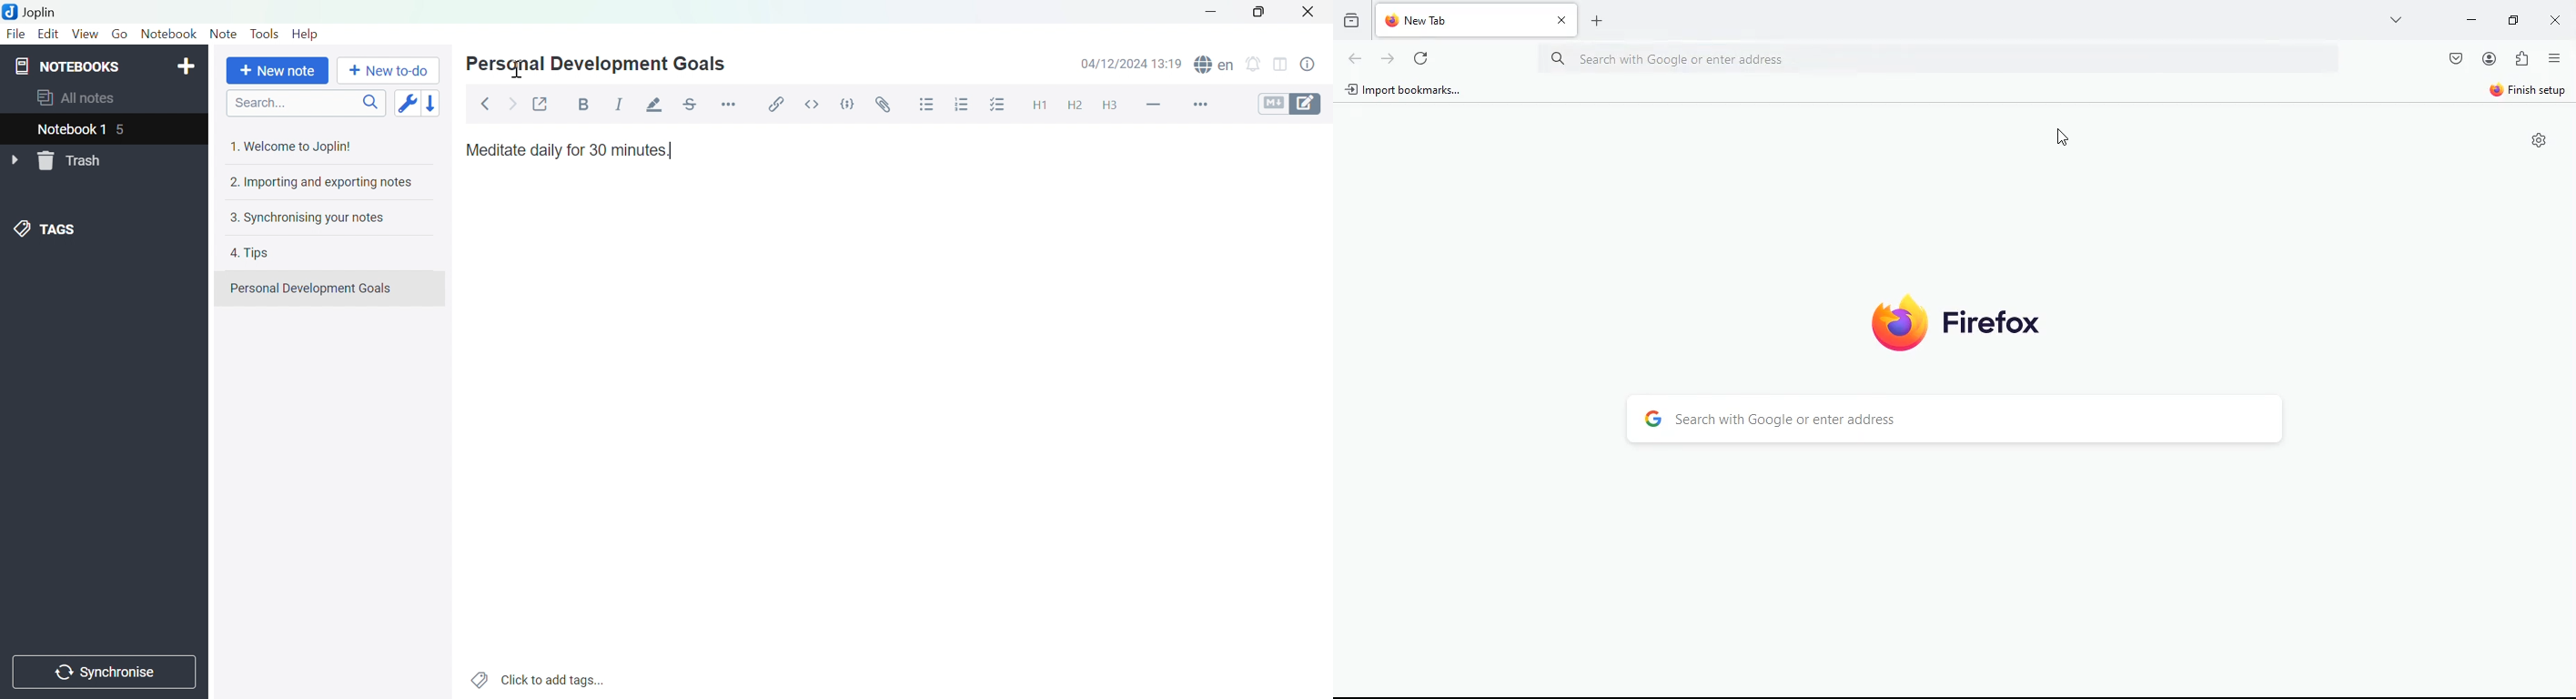 The image size is (2576, 700). Describe the element at coordinates (266, 33) in the screenshot. I see `Tools` at that location.